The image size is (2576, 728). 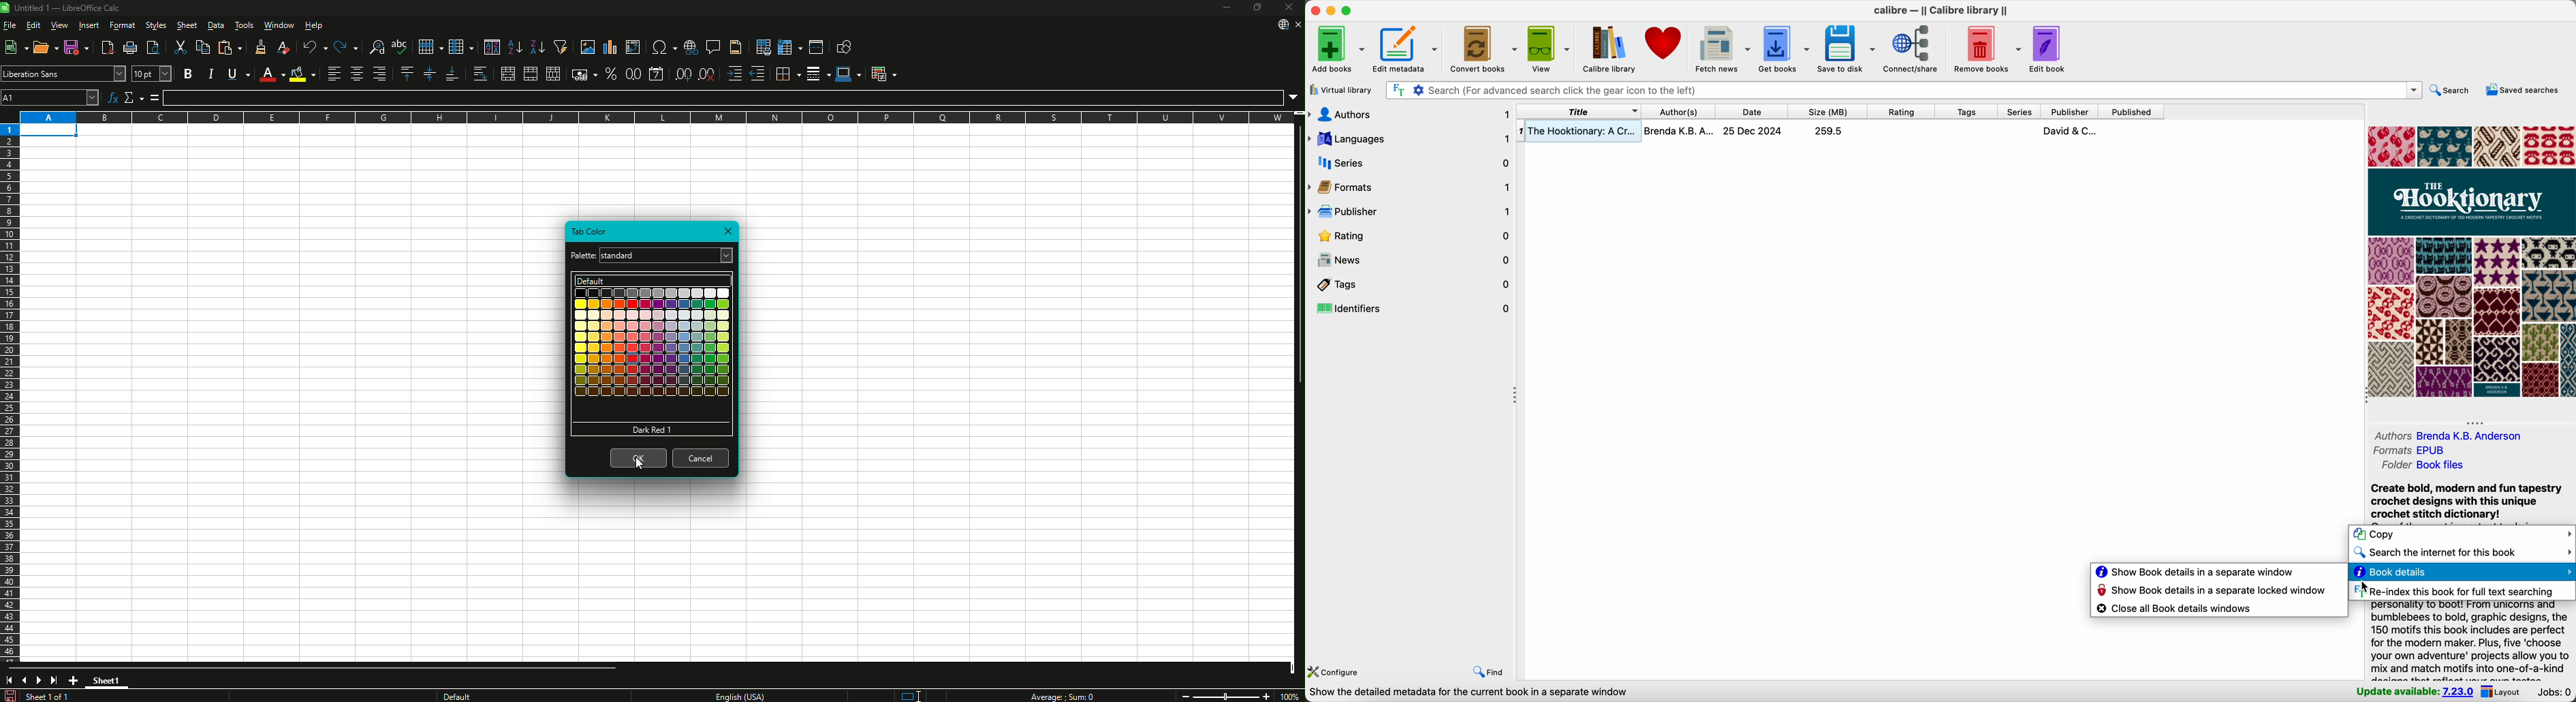 I want to click on Background Color, so click(x=302, y=74).